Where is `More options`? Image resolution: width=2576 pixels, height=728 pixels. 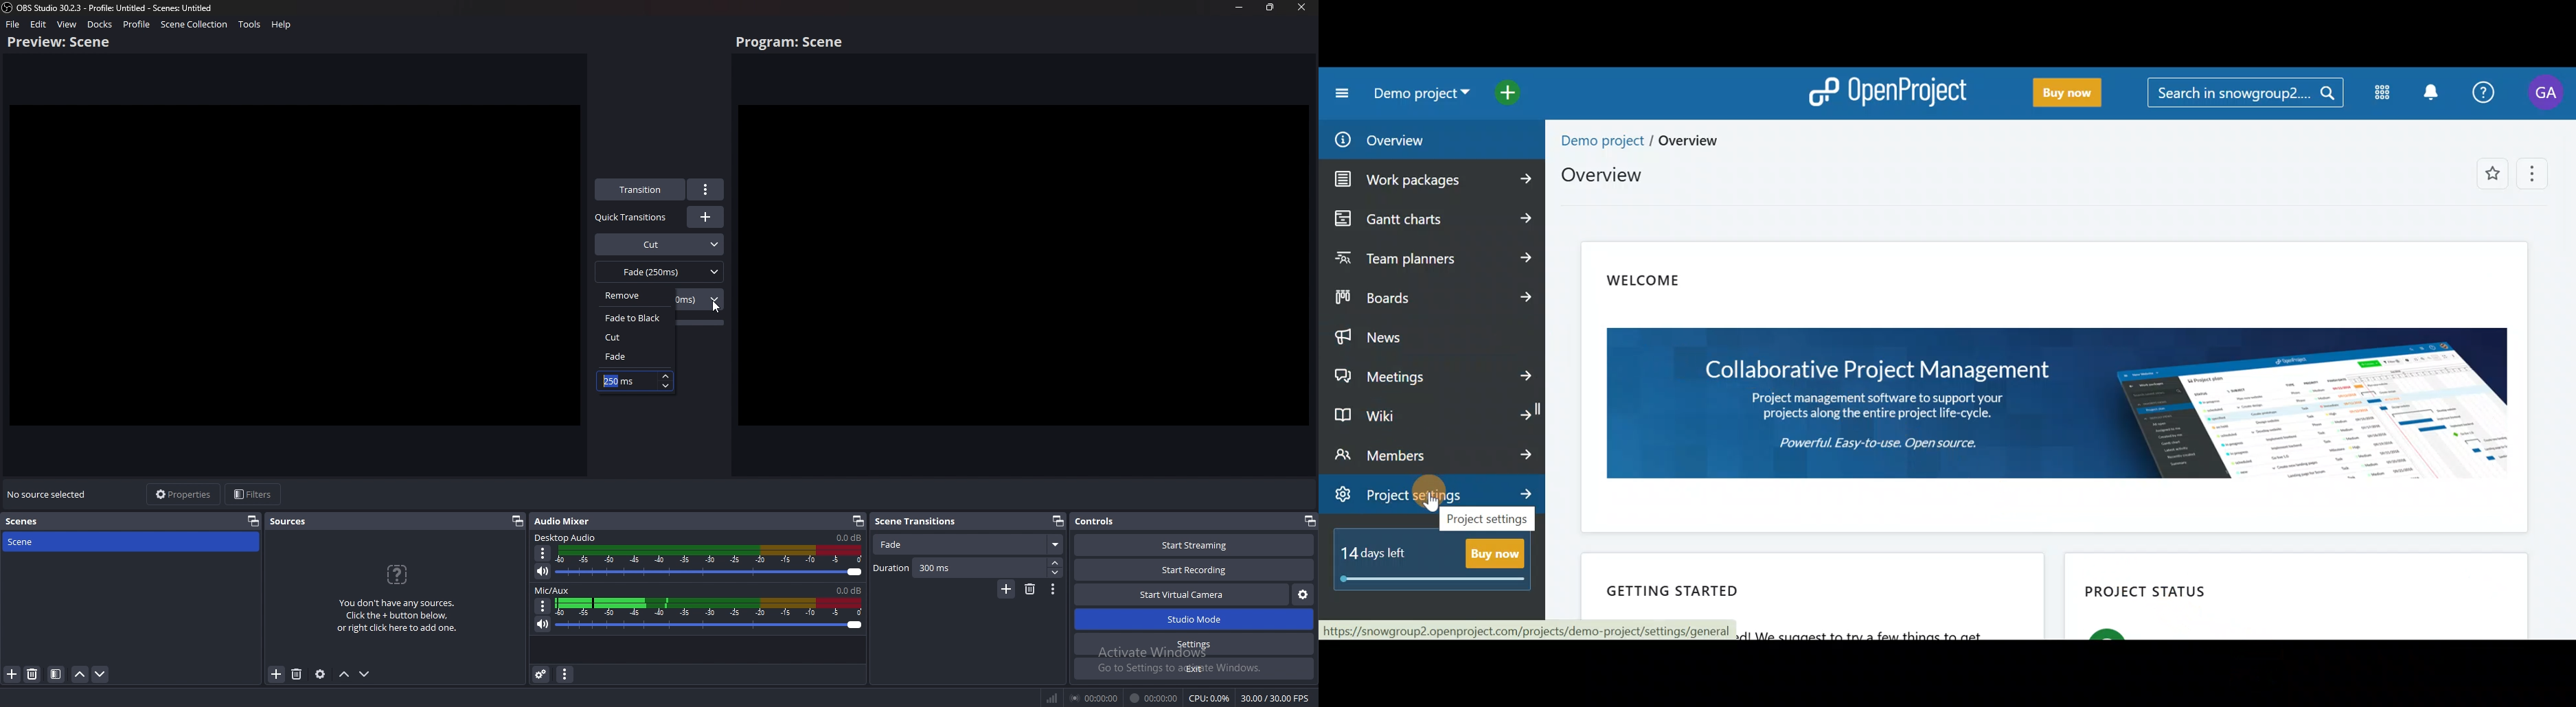 More options is located at coordinates (2530, 174).